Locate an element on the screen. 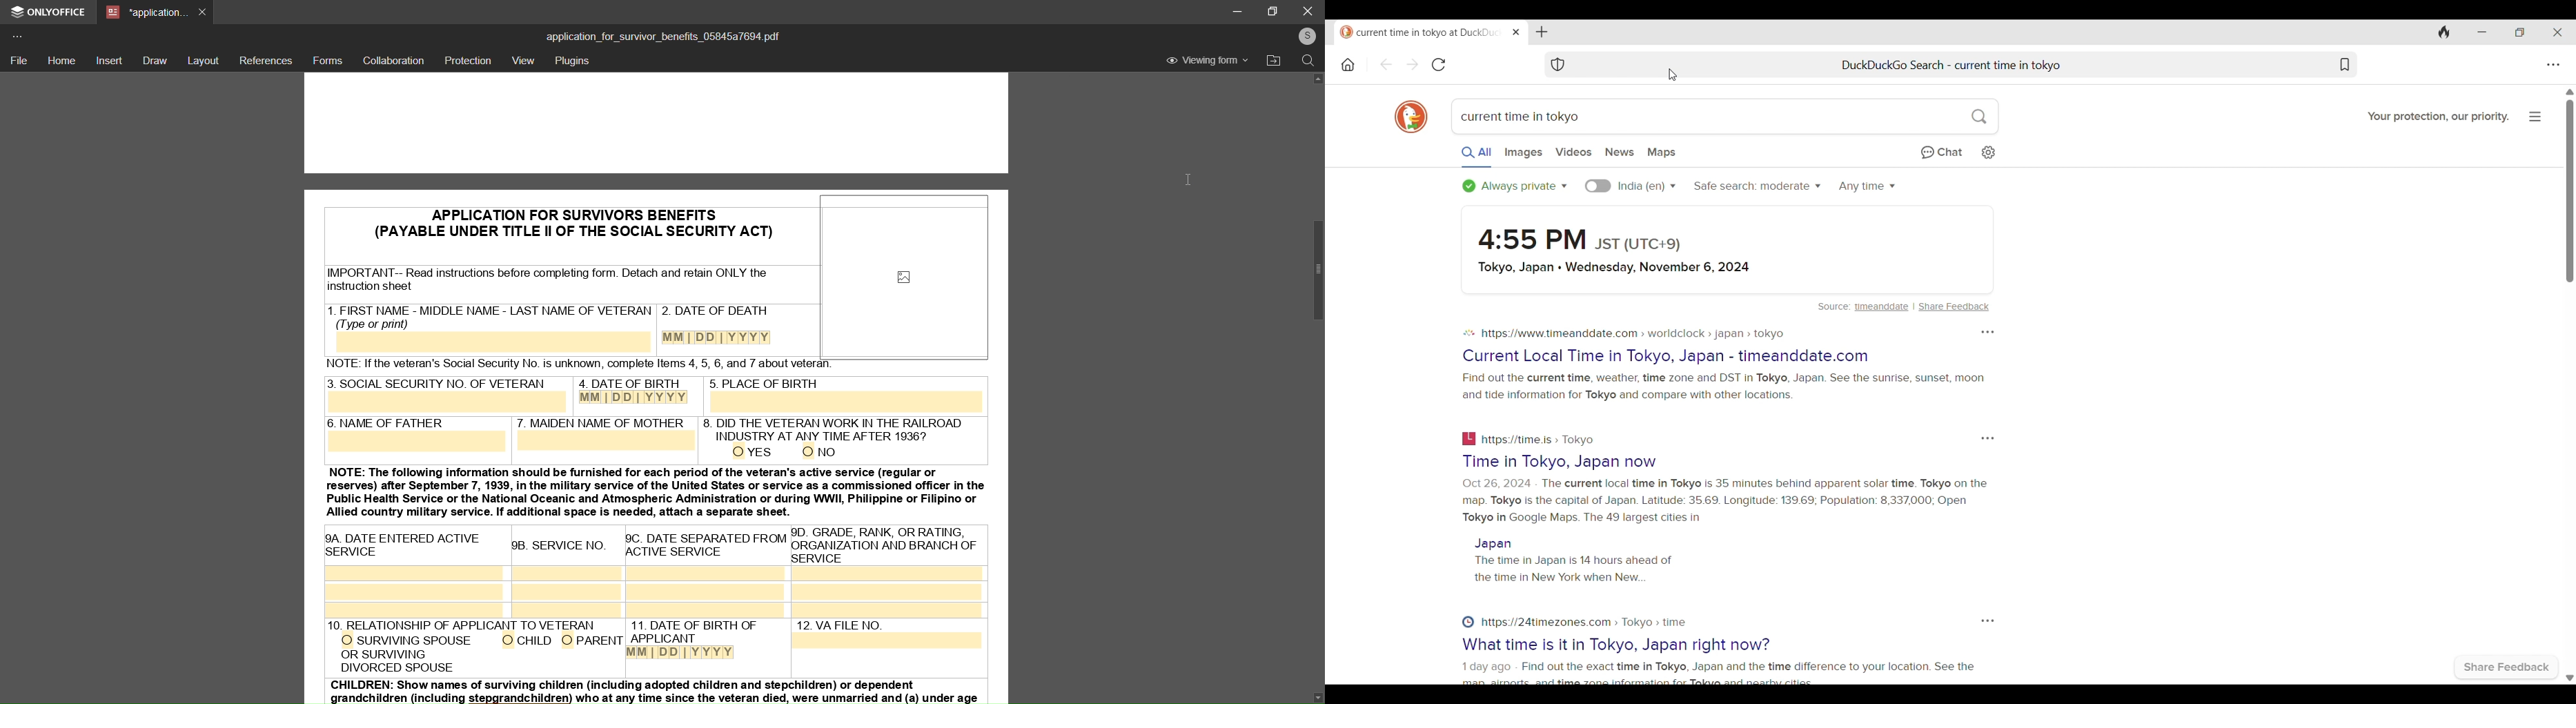  Time in Tokyo, Japan now is located at coordinates (1560, 462).